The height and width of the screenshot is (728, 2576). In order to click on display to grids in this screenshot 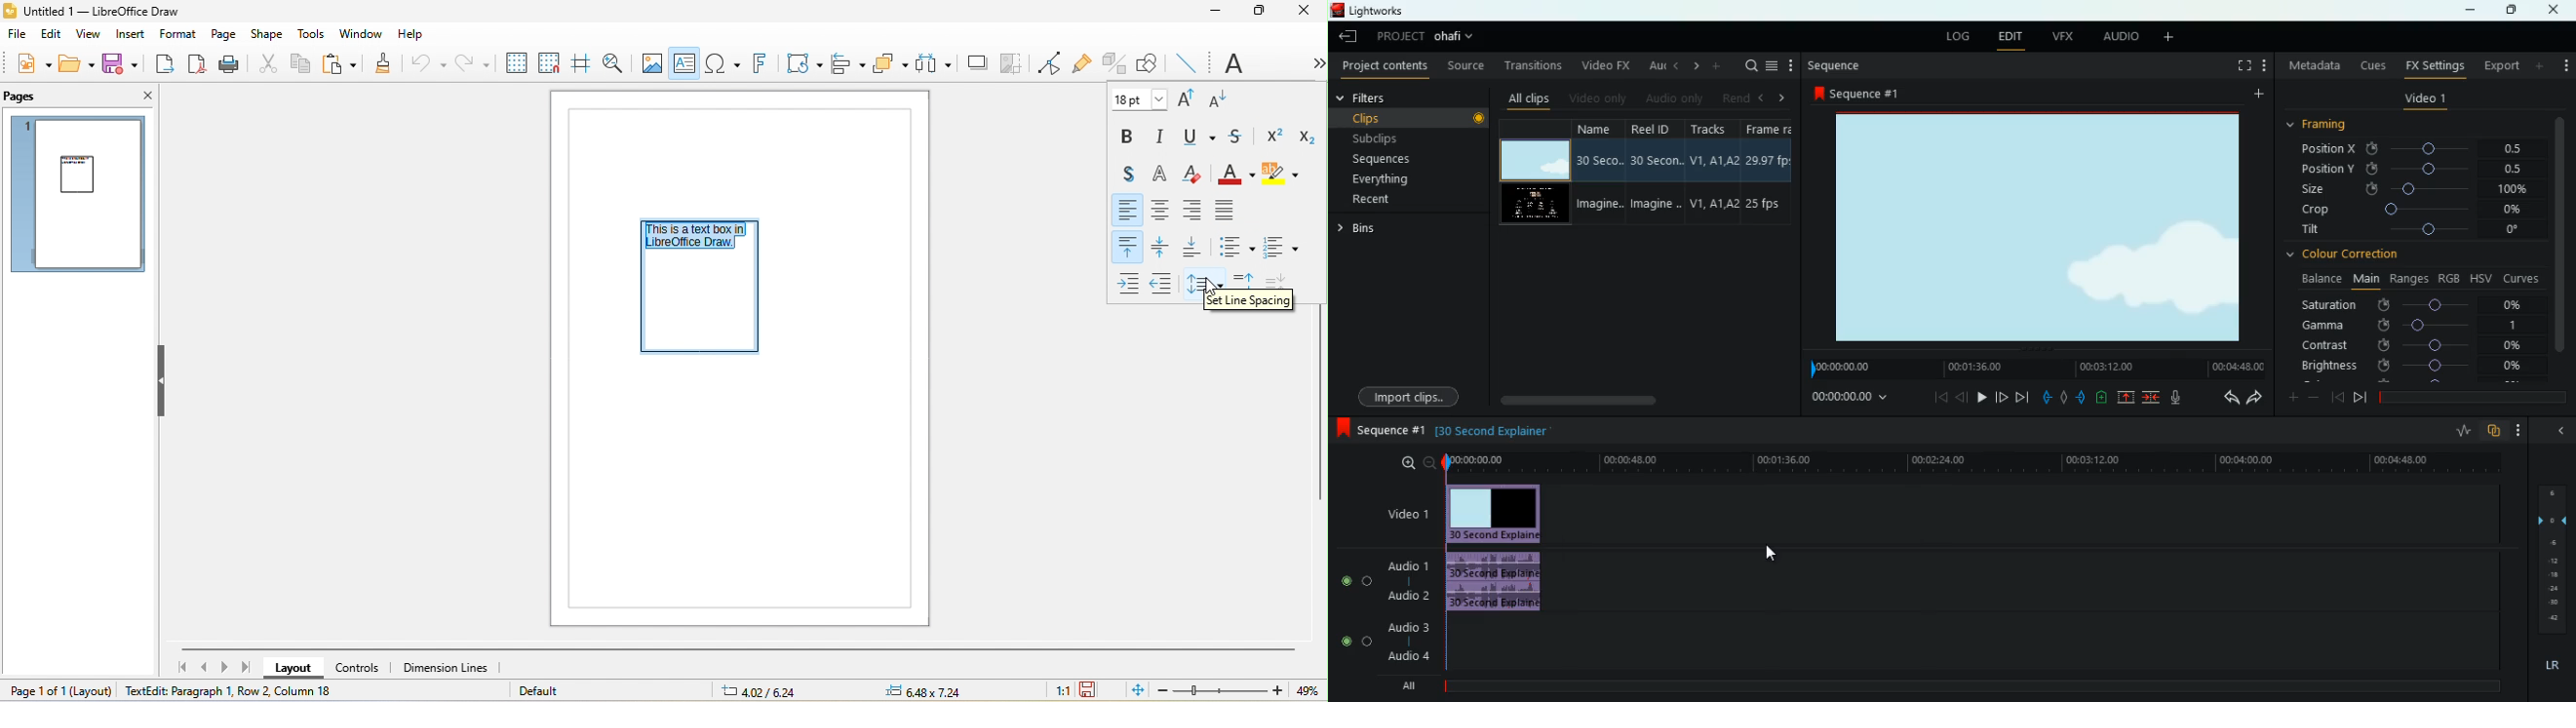, I will do `click(514, 63)`.